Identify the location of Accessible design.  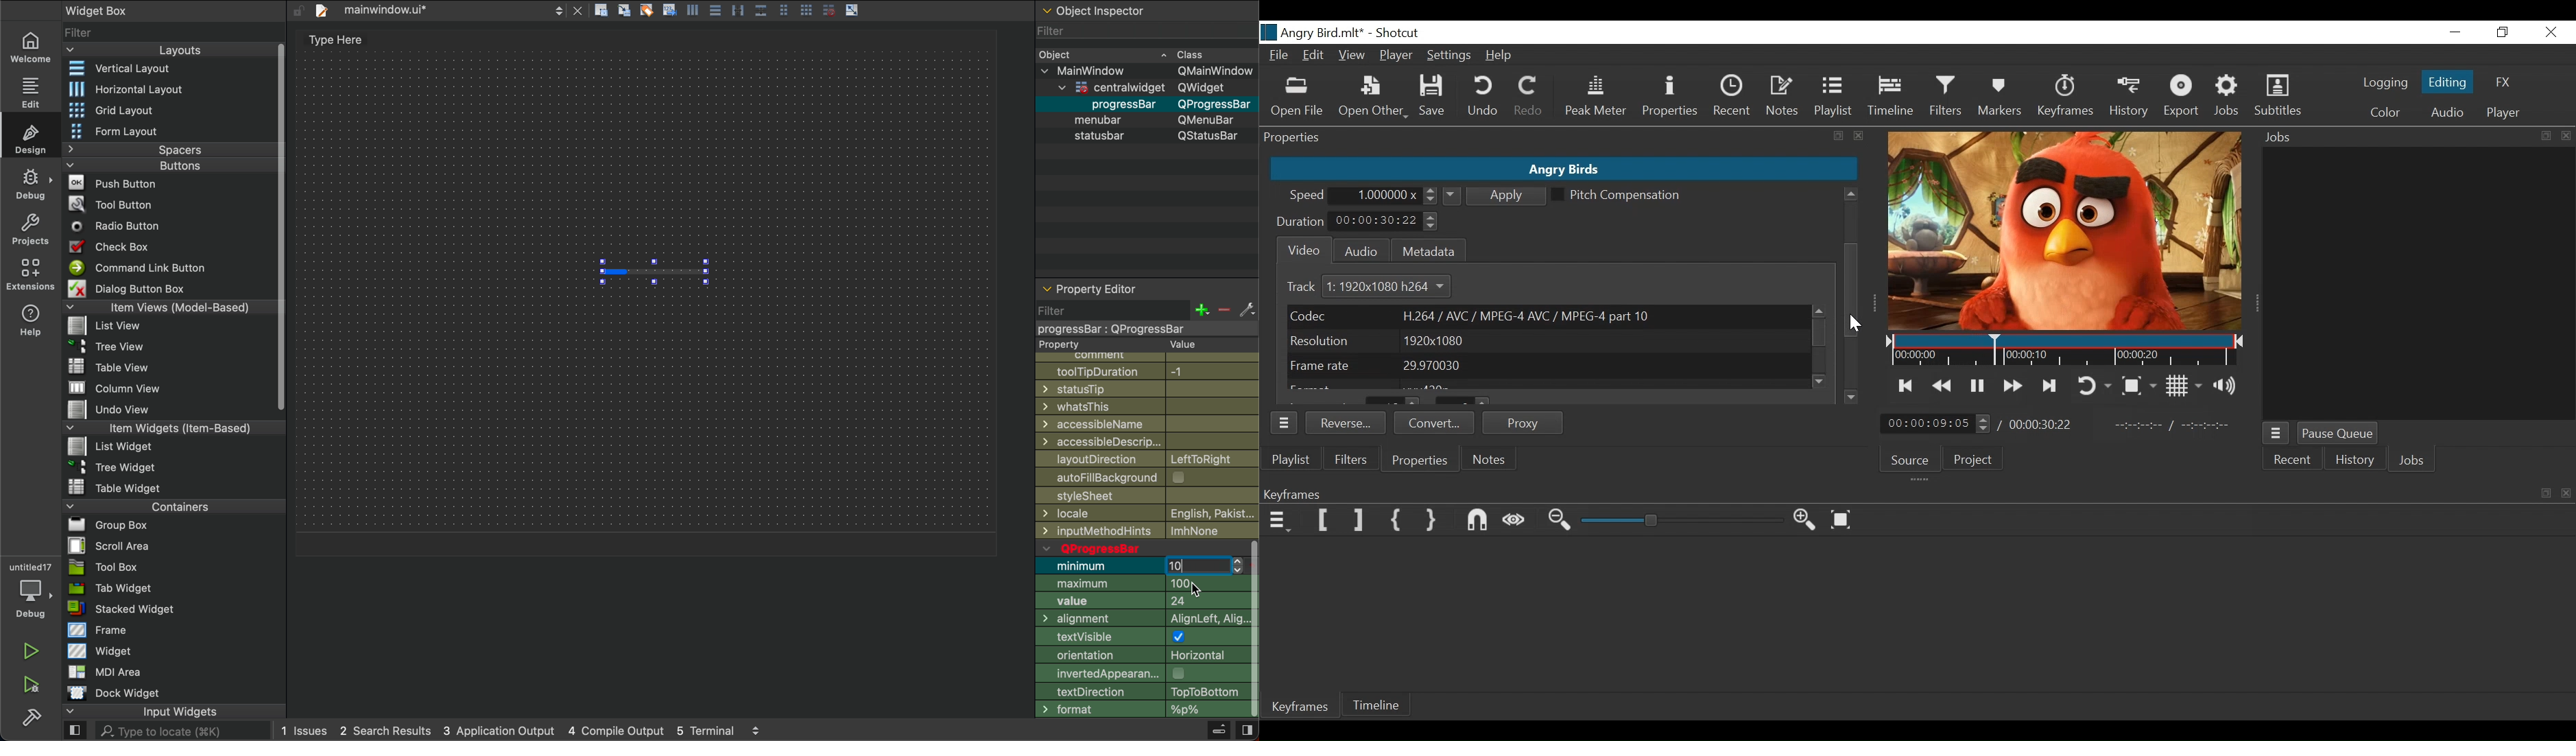
(1147, 441).